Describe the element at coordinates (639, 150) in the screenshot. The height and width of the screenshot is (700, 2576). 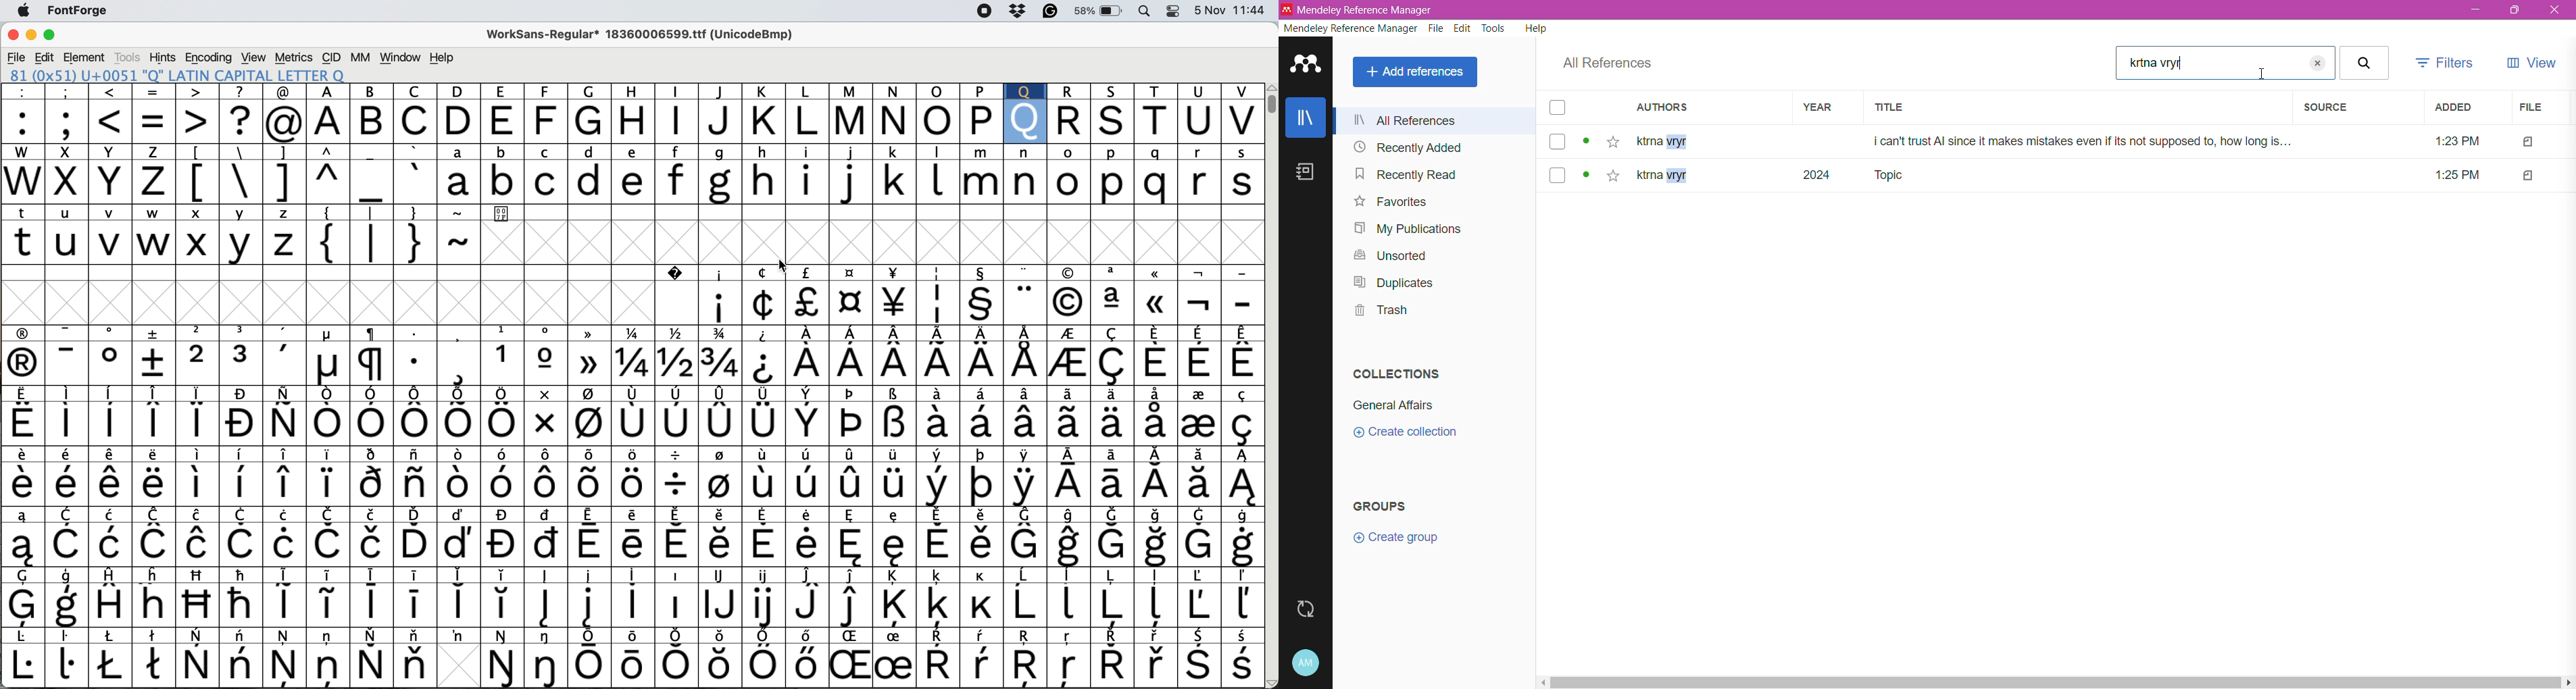
I see `text` at that location.